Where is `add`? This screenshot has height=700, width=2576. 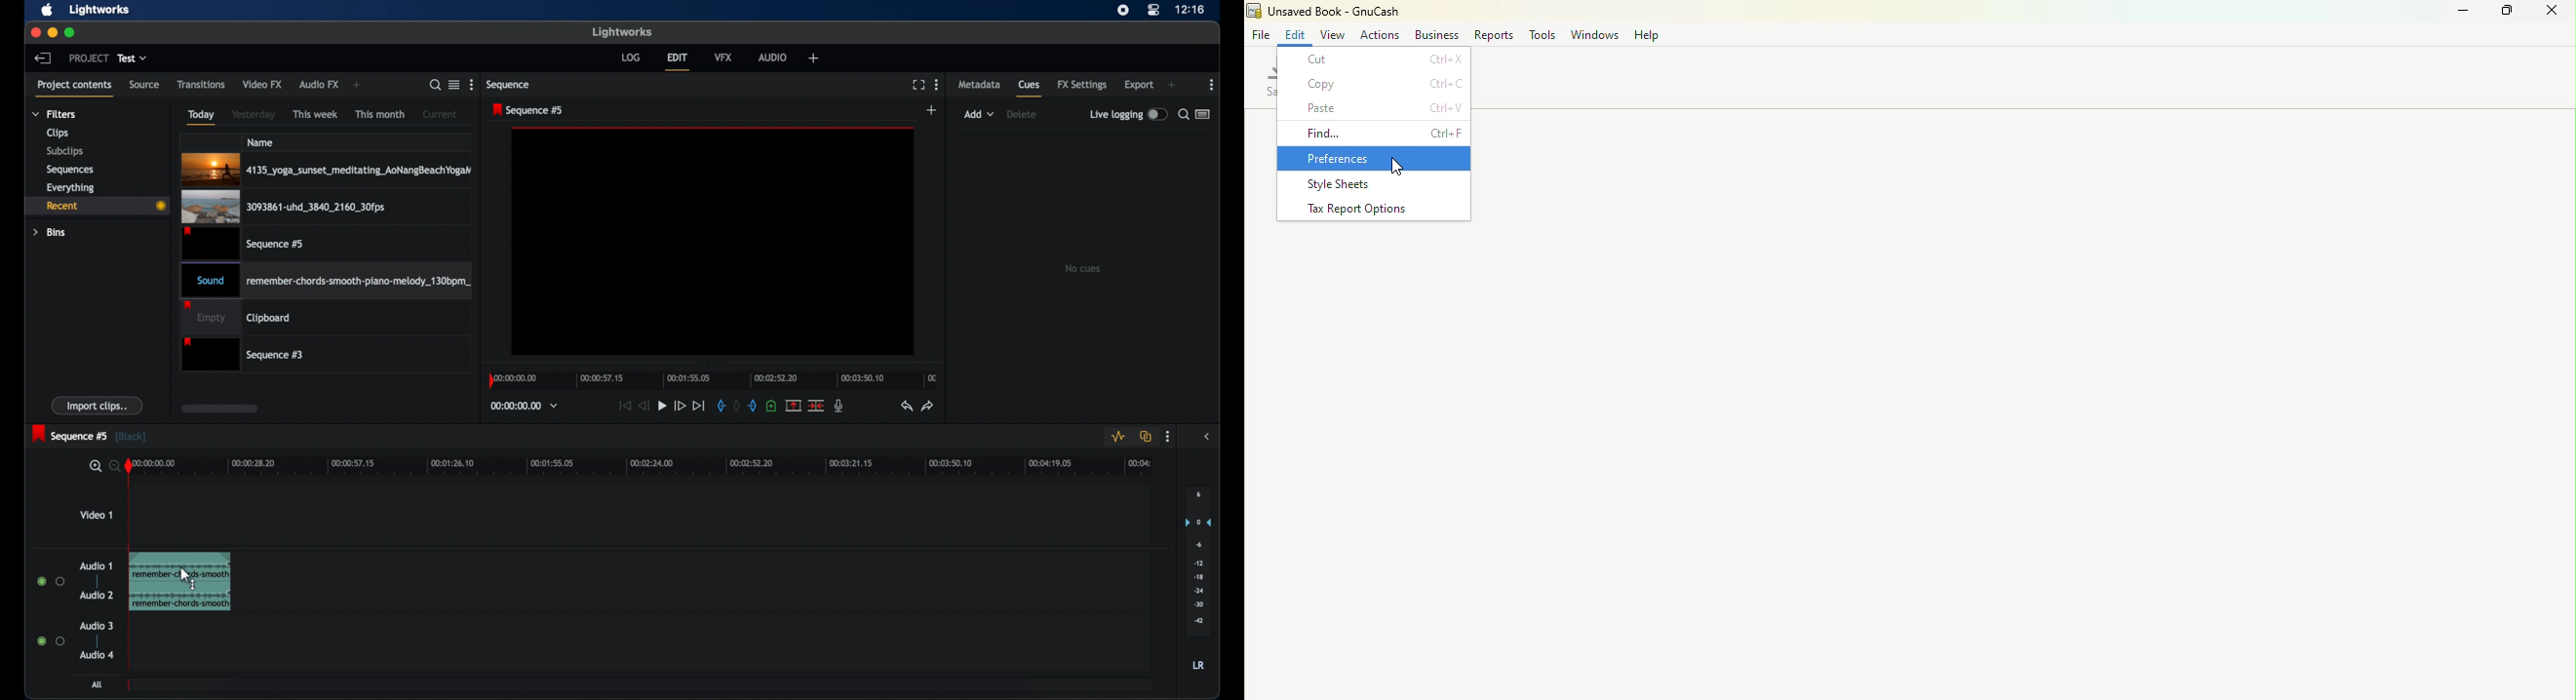 add is located at coordinates (358, 85).